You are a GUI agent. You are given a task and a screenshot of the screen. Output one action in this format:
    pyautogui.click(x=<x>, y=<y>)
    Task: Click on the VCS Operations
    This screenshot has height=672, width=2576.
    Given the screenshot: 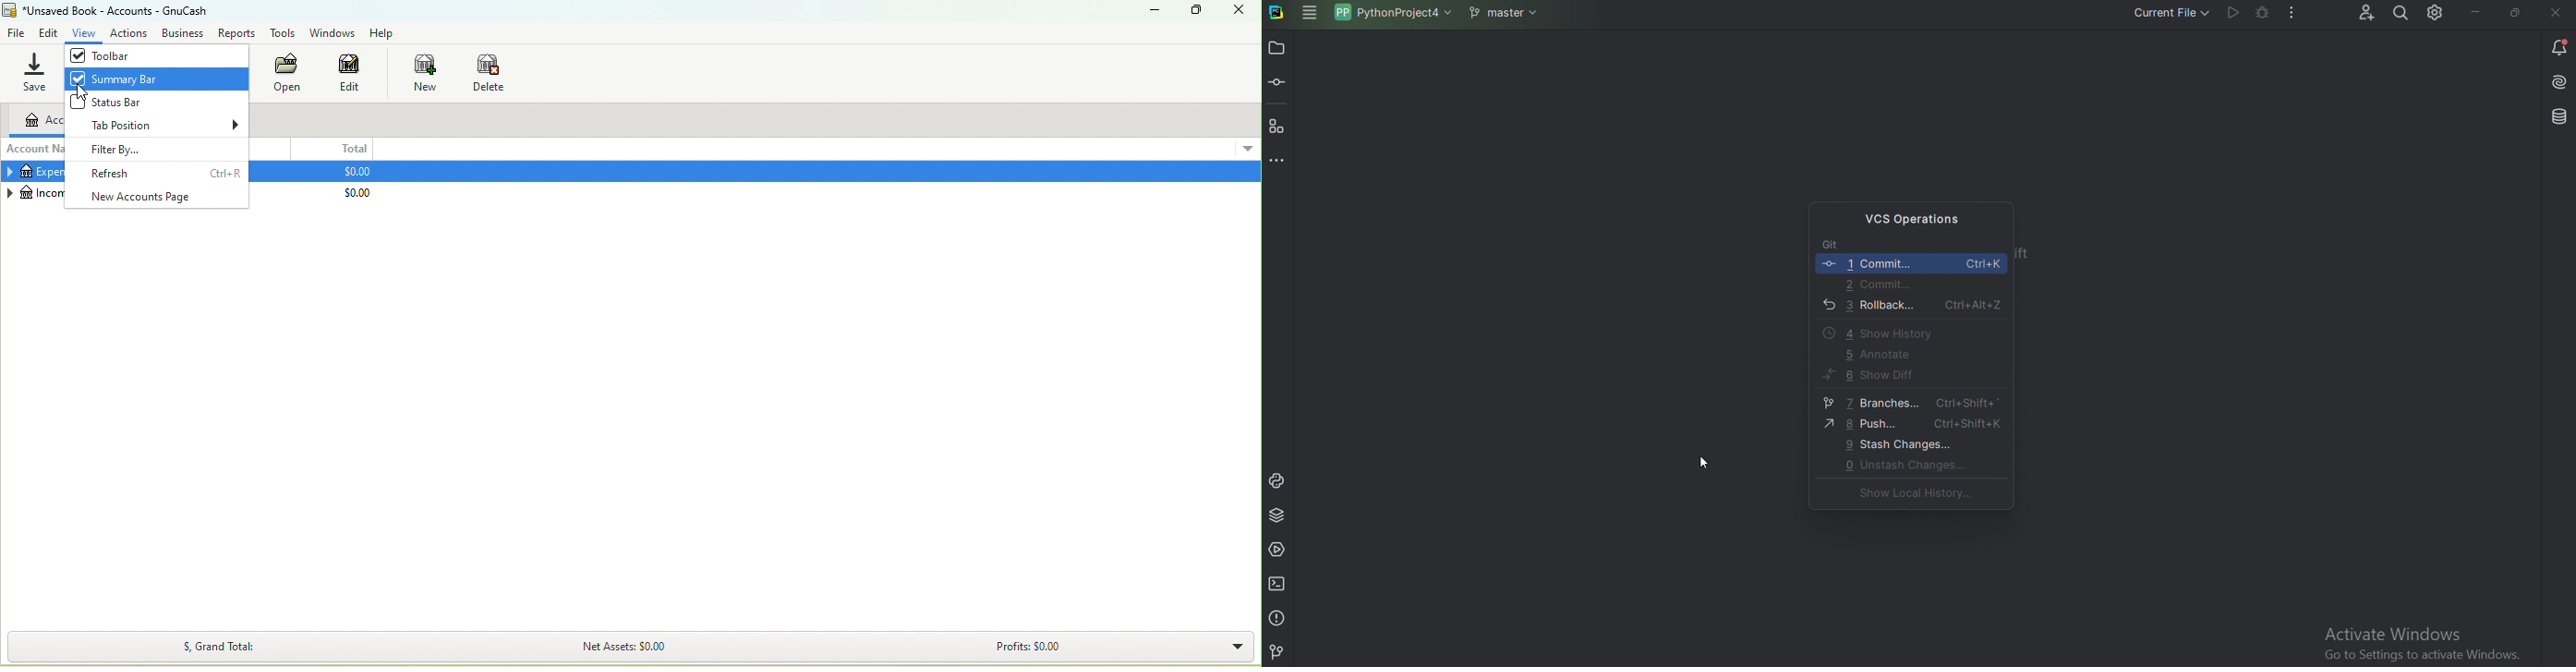 What is the action you would take?
    pyautogui.click(x=1916, y=216)
    